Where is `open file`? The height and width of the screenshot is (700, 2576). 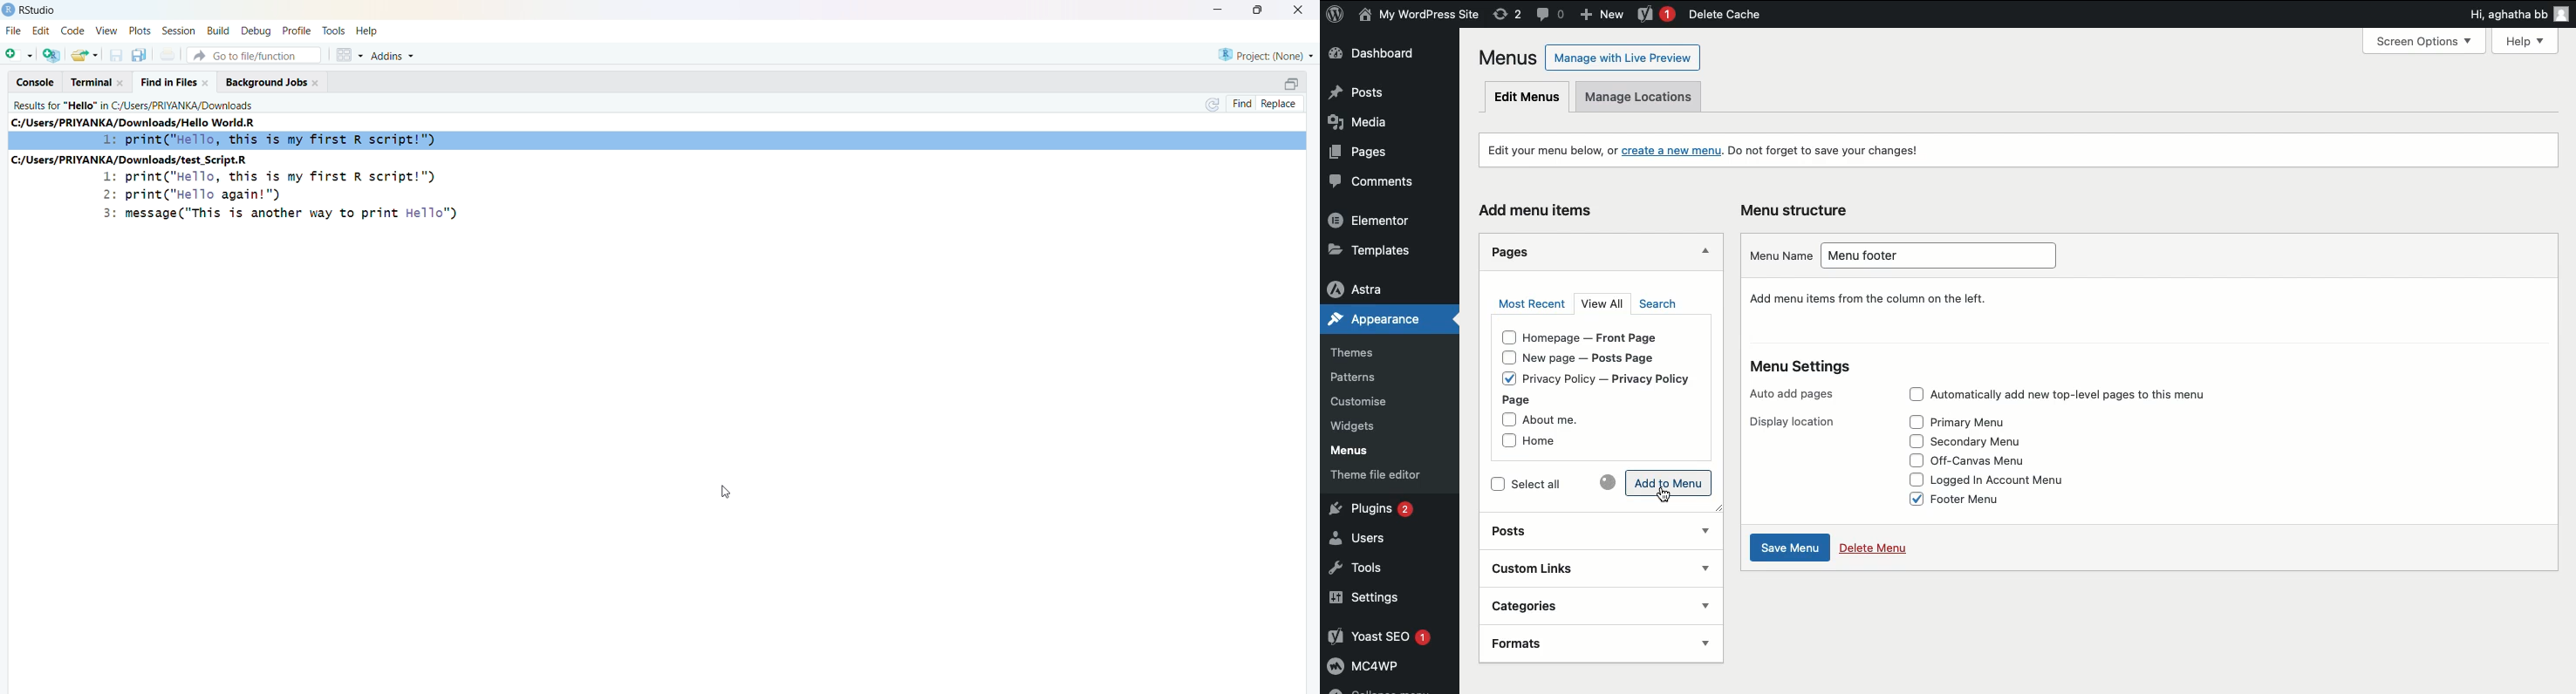 open file is located at coordinates (21, 54).